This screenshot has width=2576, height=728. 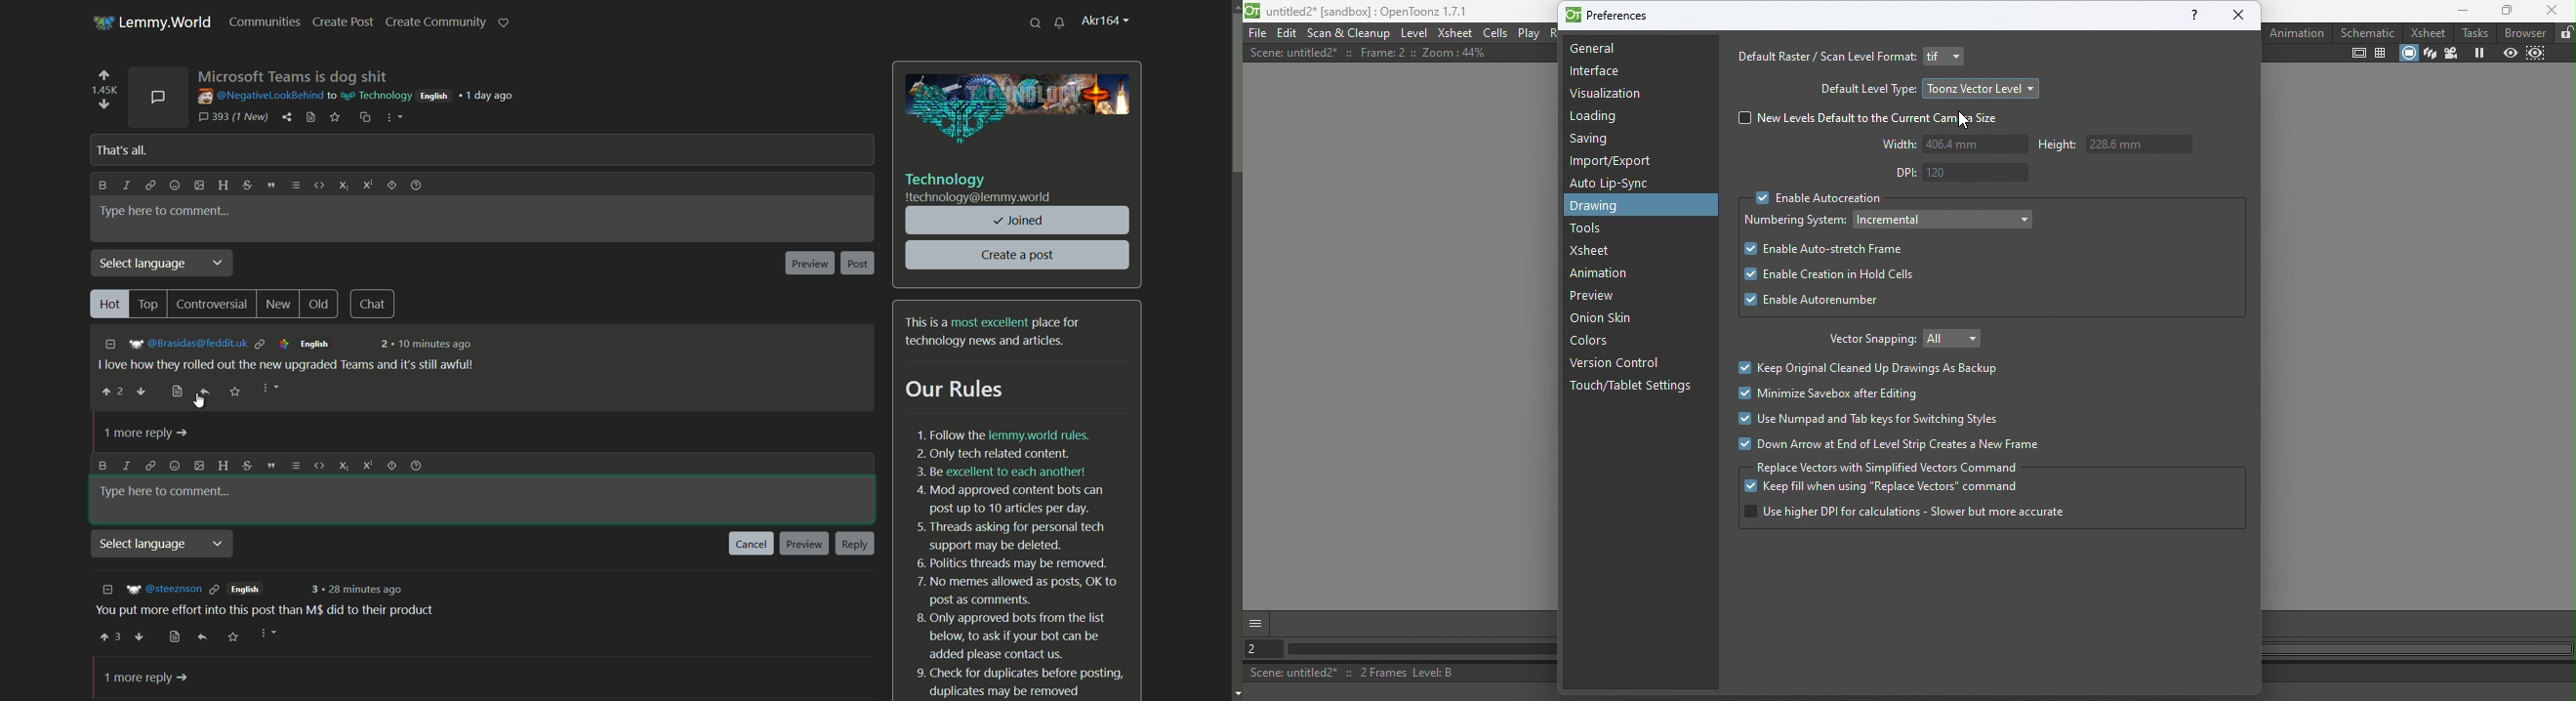 What do you see at coordinates (269, 22) in the screenshot?
I see `communities` at bounding box center [269, 22].